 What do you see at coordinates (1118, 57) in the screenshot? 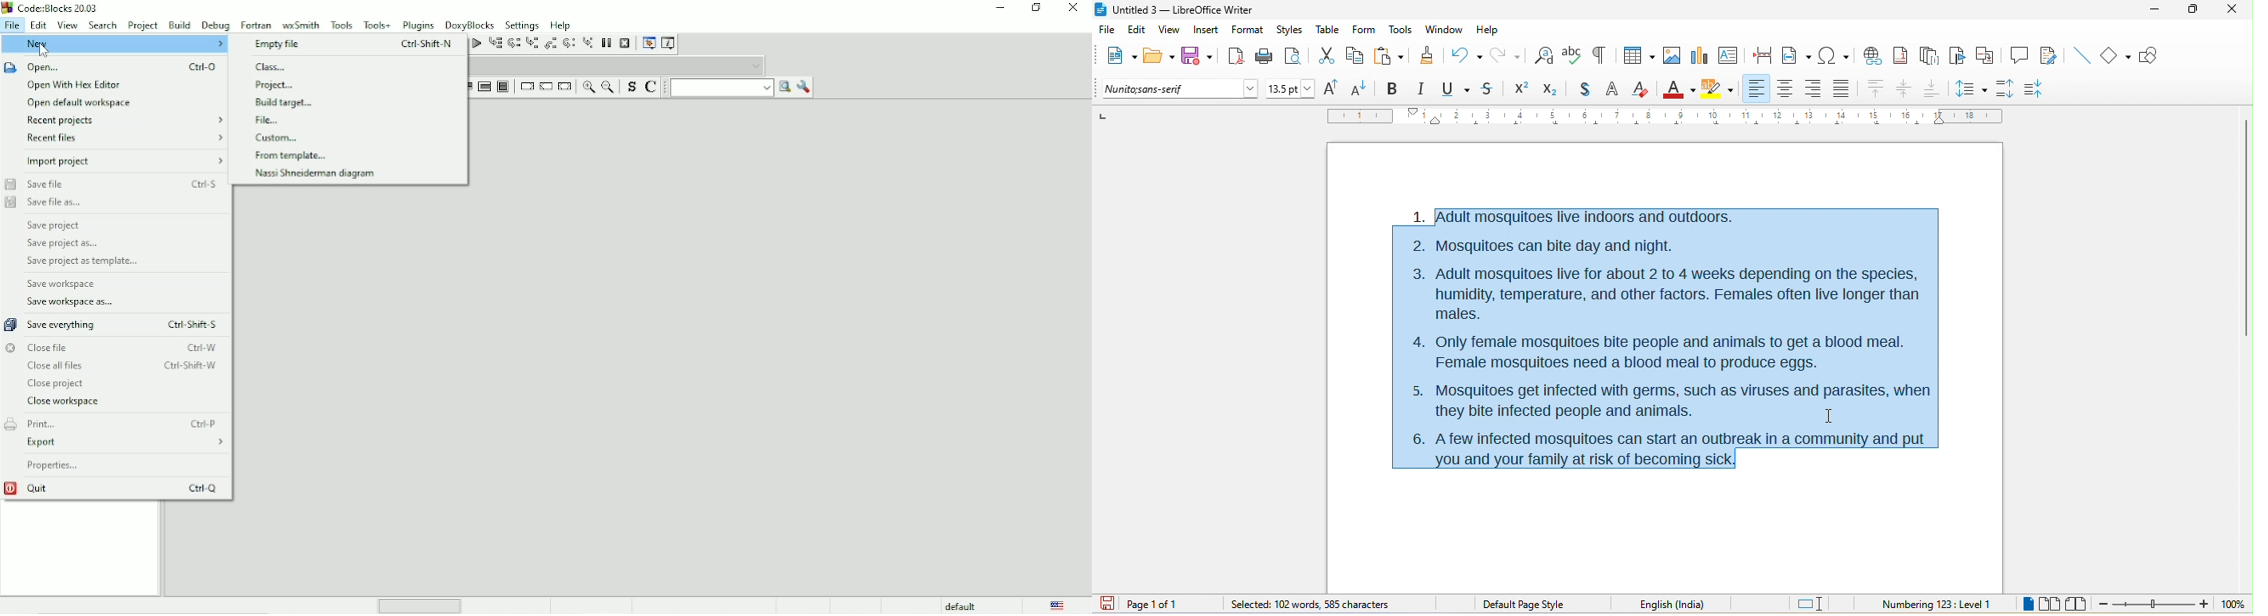
I see `new` at bounding box center [1118, 57].